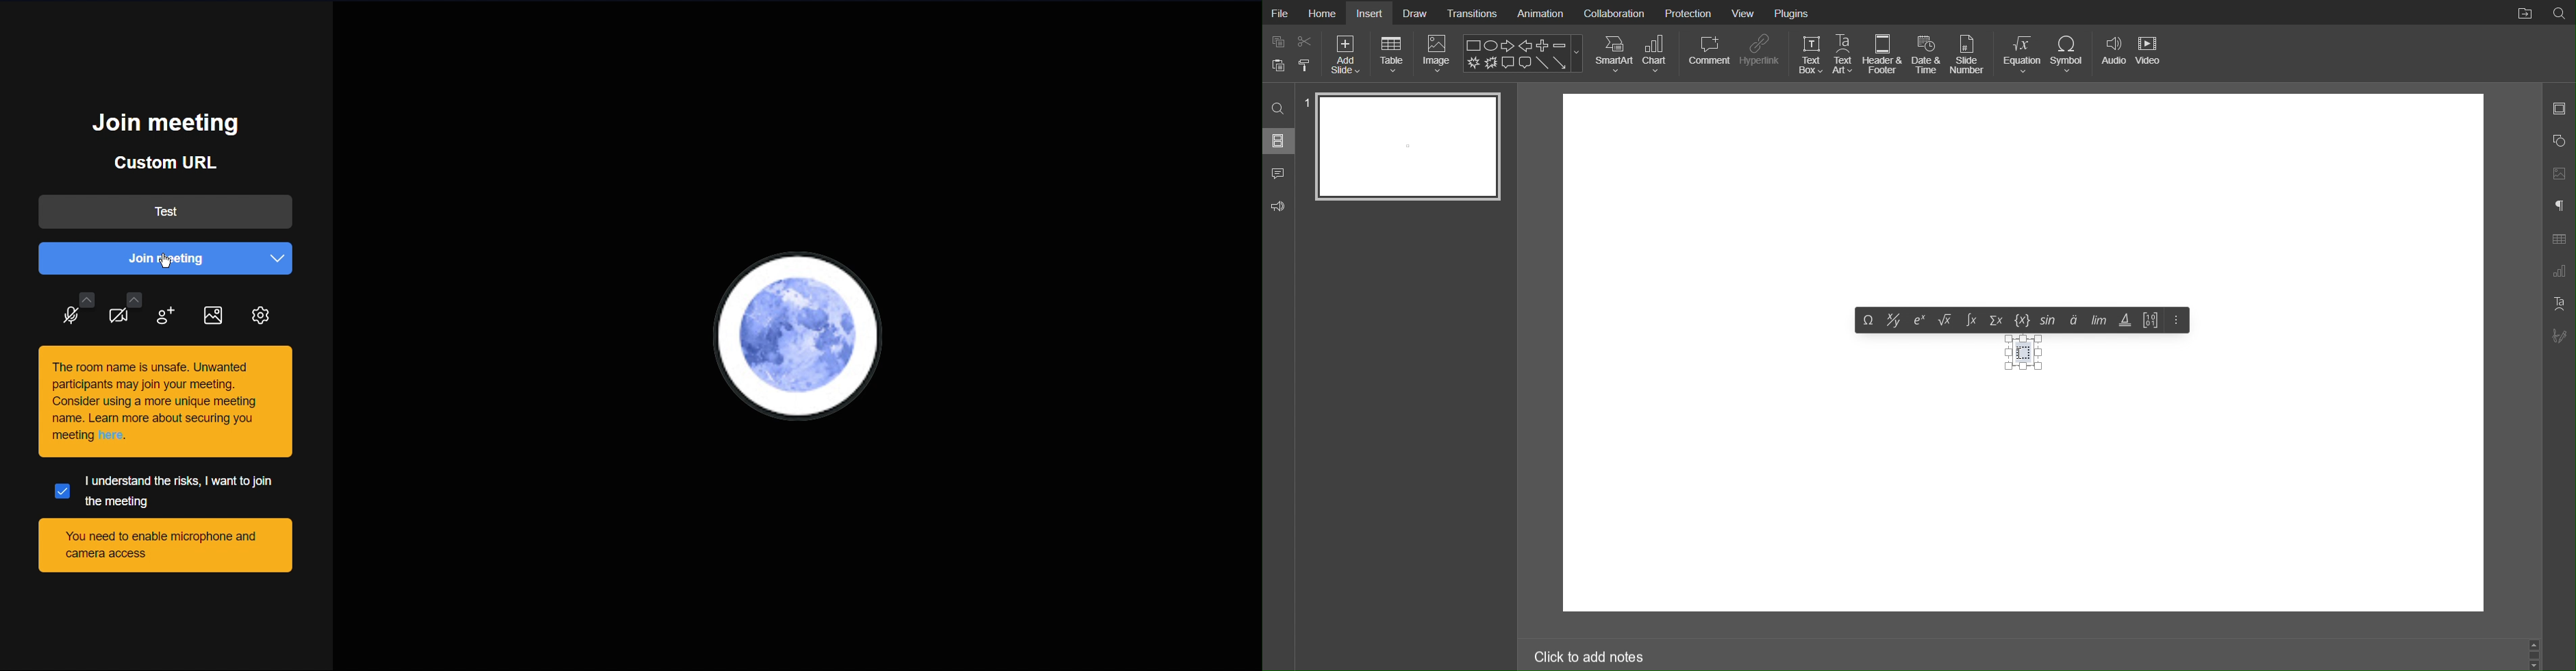 The height and width of the screenshot is (672, 2576). What do you see at coordinates (2560, 13) in the screenshot?
I see `Search` at bounding box center [2560, 13].